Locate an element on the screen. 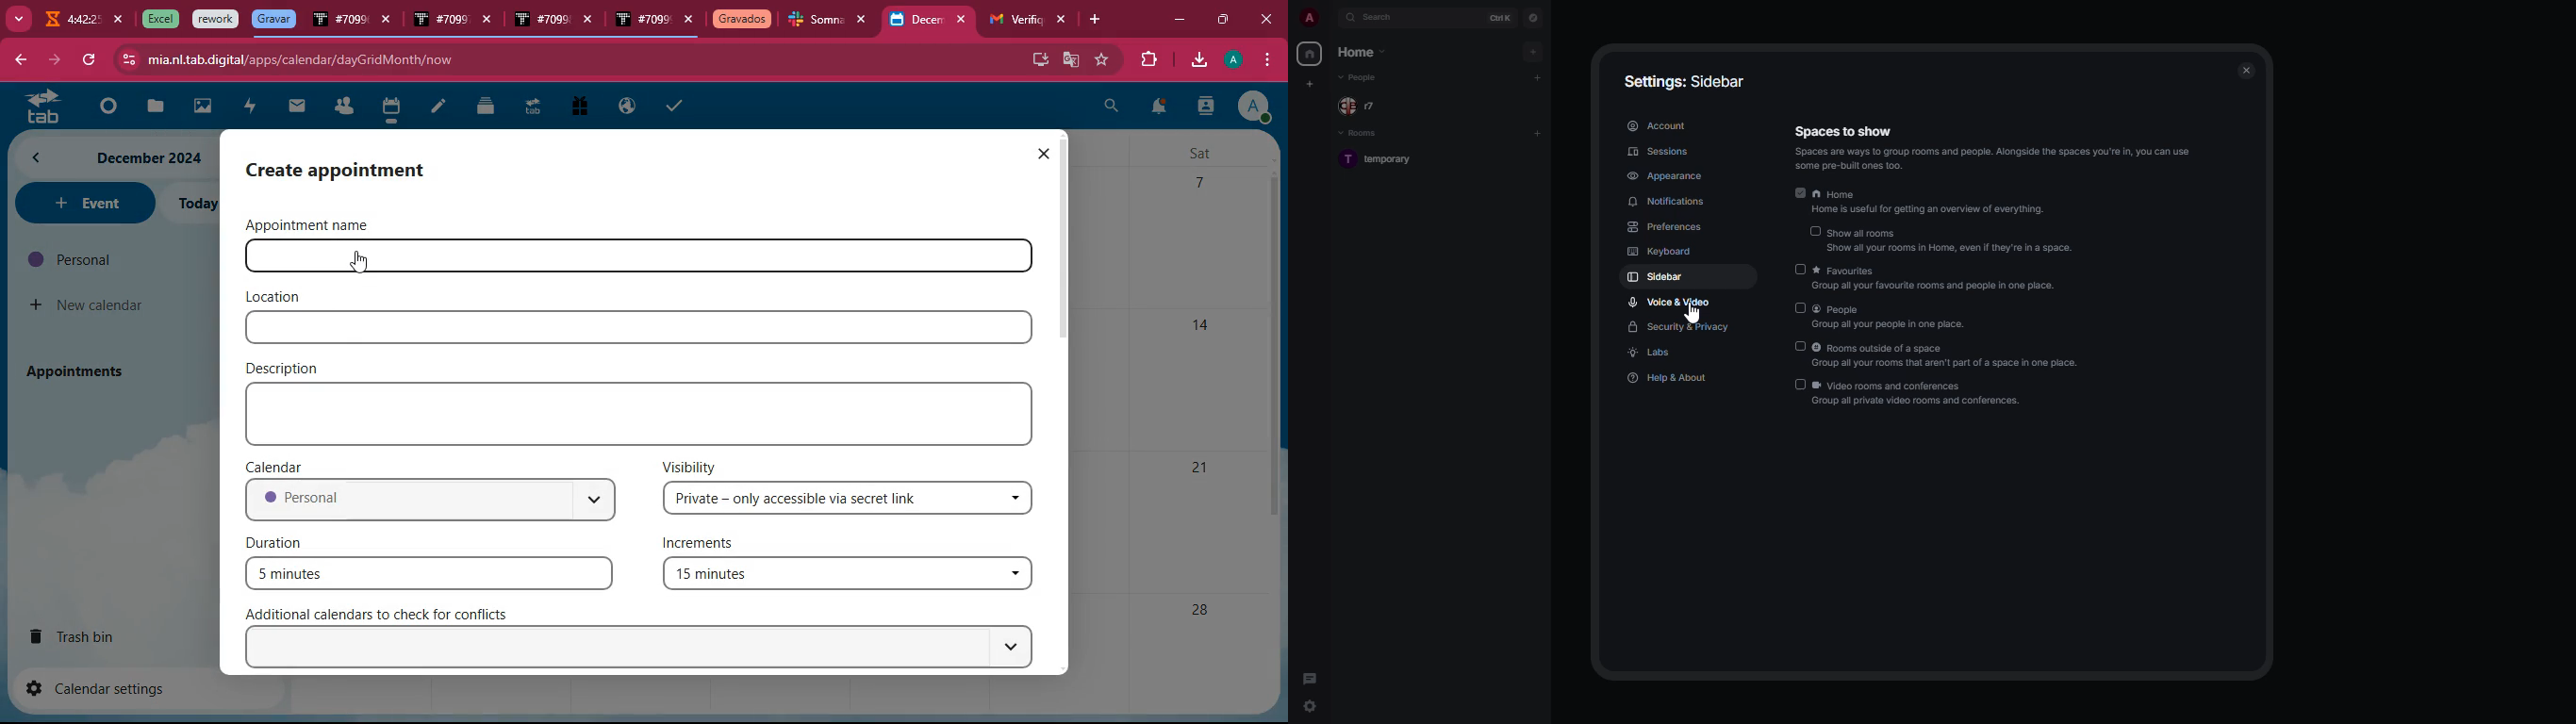  favorites is located at coordinates (1103, 59).